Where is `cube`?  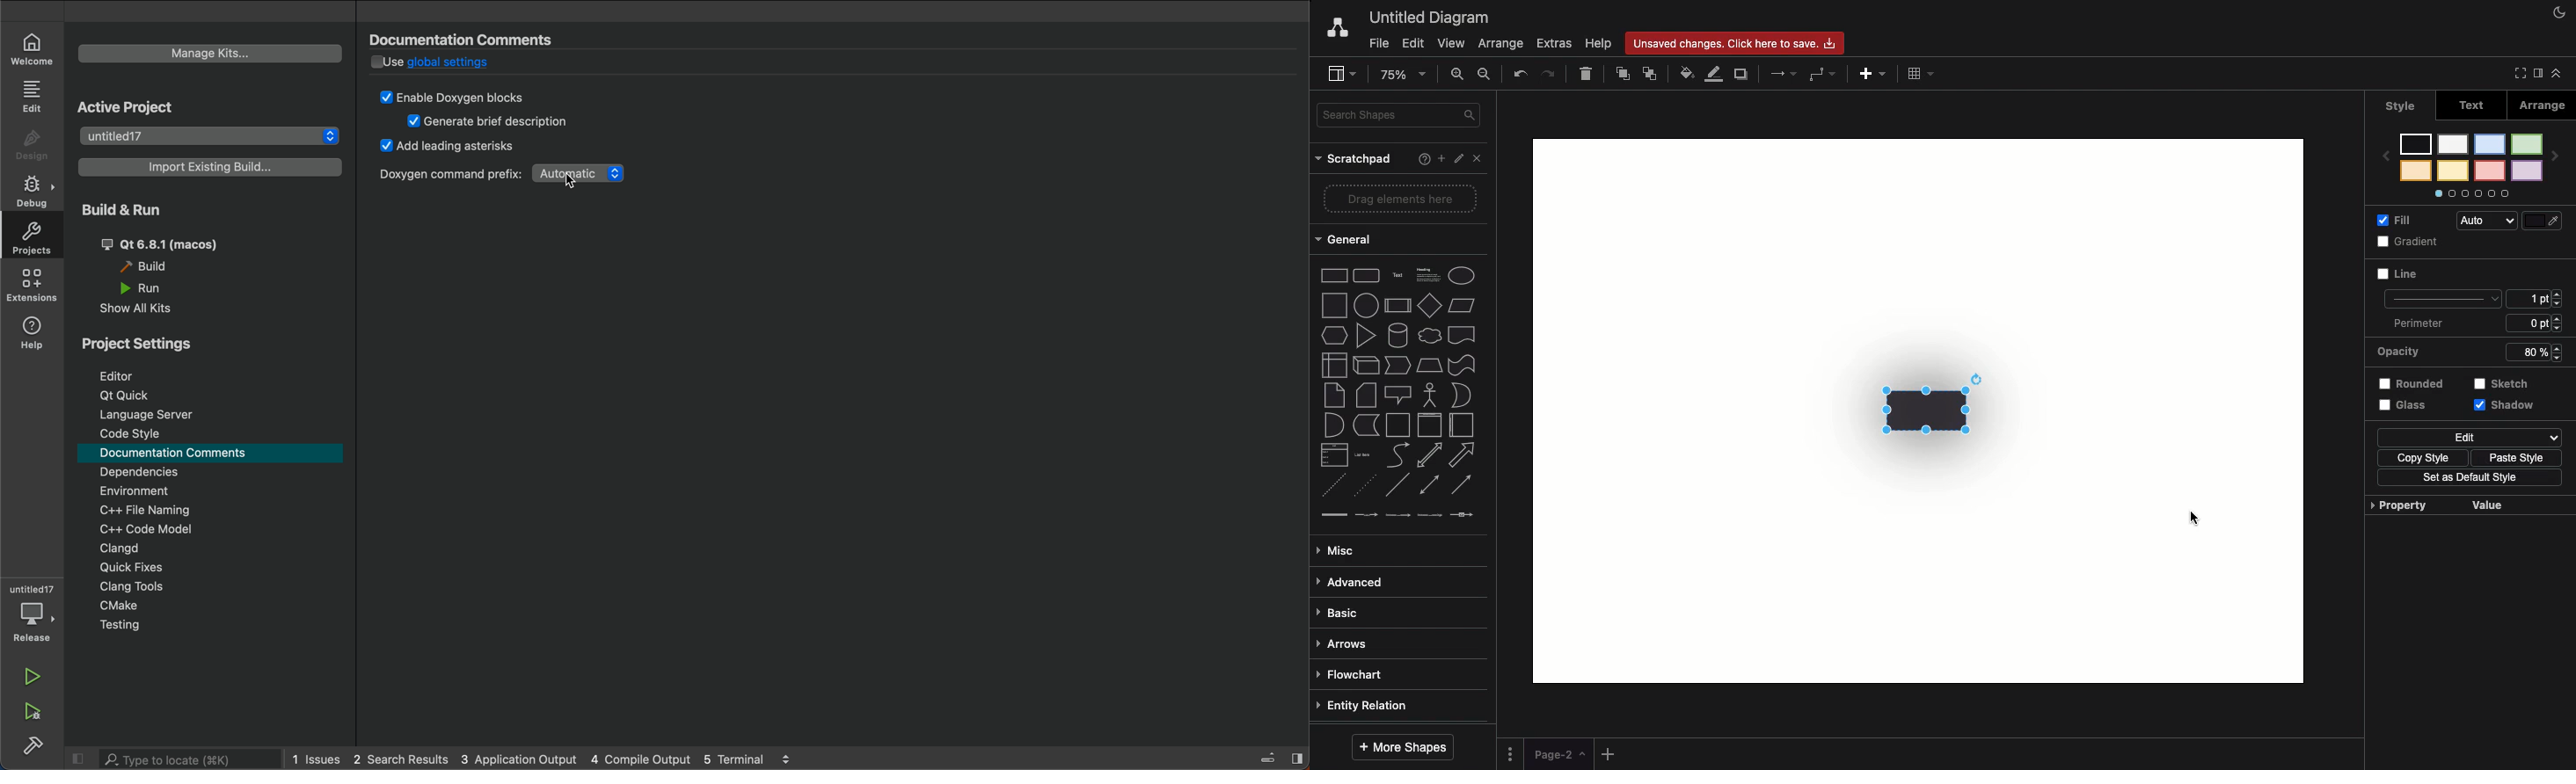
cube is located at coordinates (1363, 364).